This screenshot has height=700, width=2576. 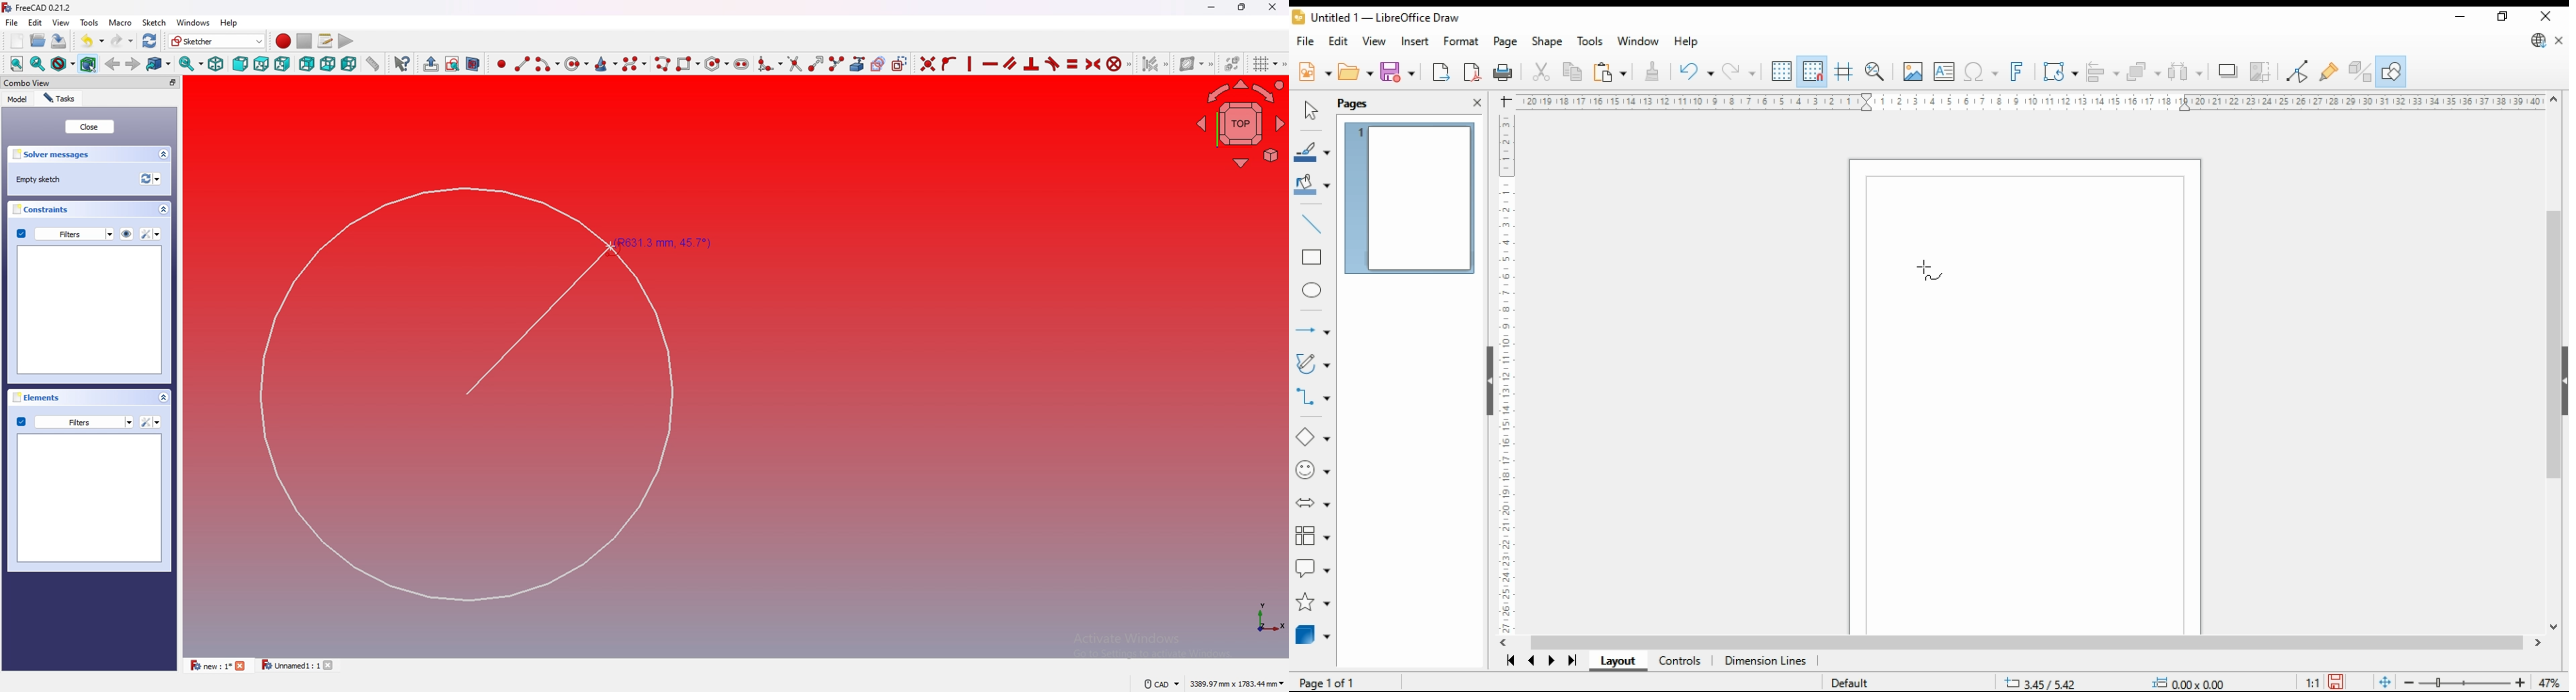 I want to click on edit, so click(x=1339, y=41).